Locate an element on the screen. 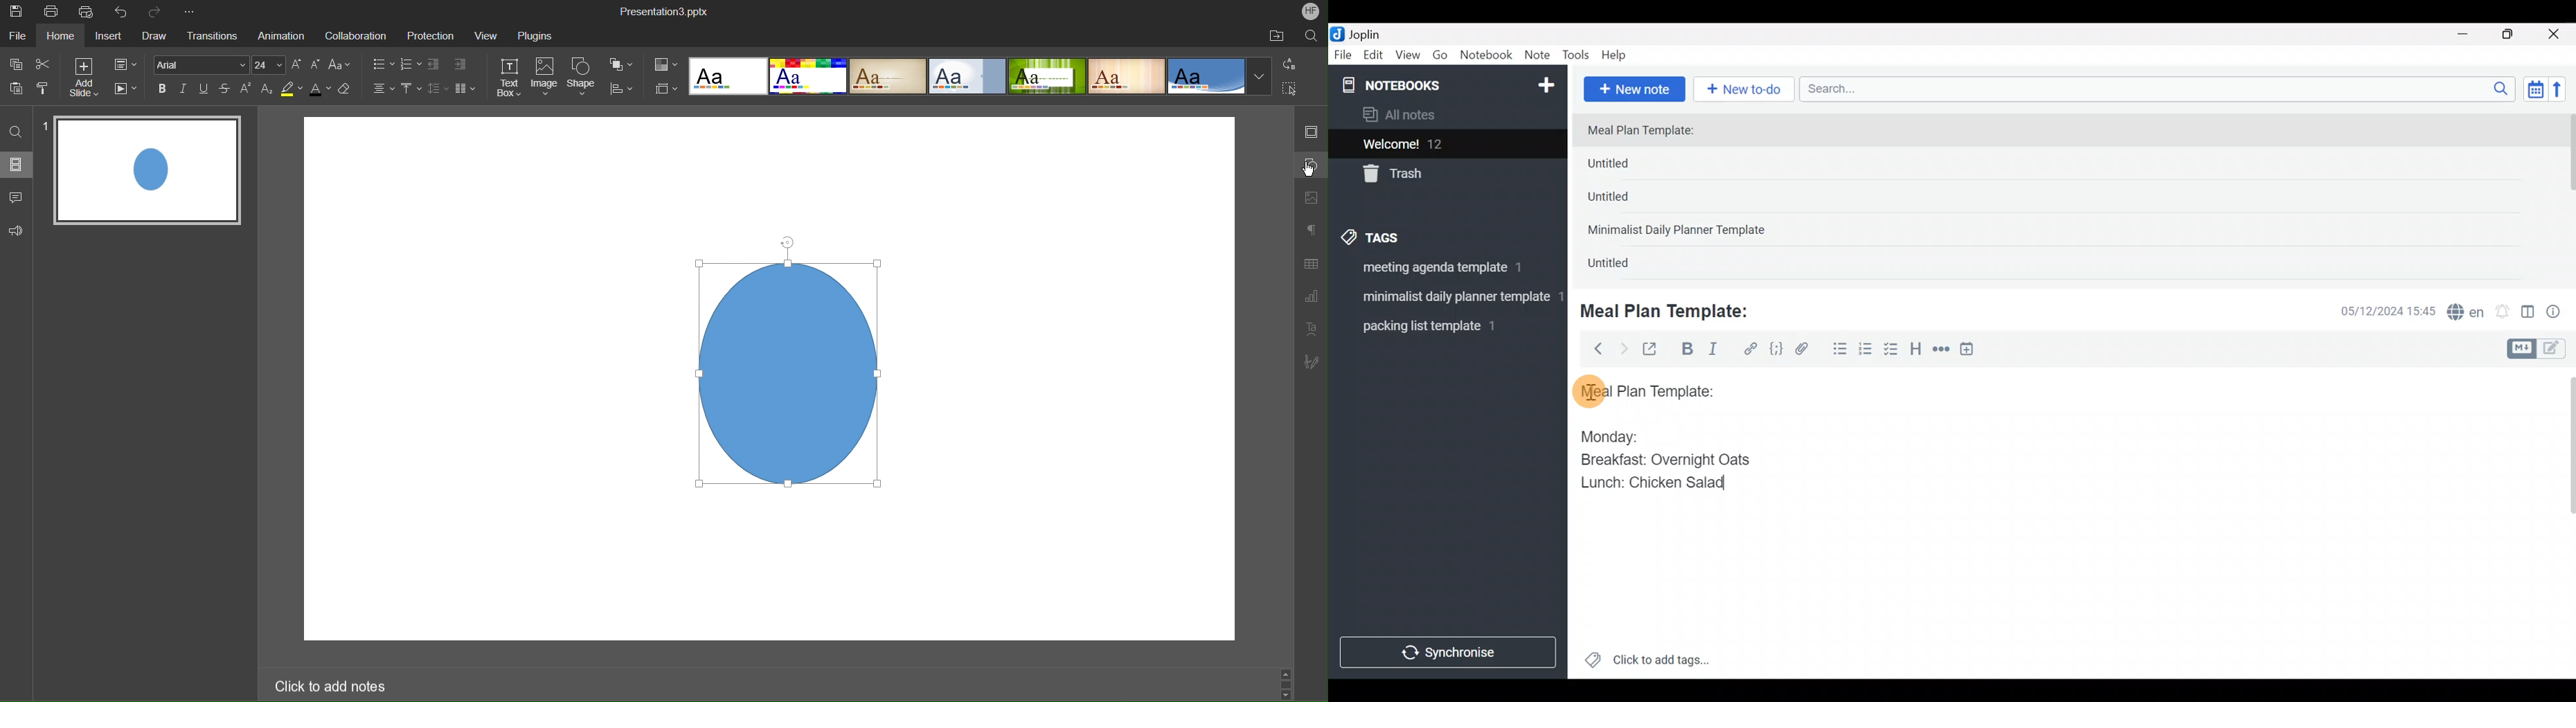 Image resolution: width=2576 pixels, height=728 pixels. Minimalist Daily Planner Template is located at coordinates (1681, 231).